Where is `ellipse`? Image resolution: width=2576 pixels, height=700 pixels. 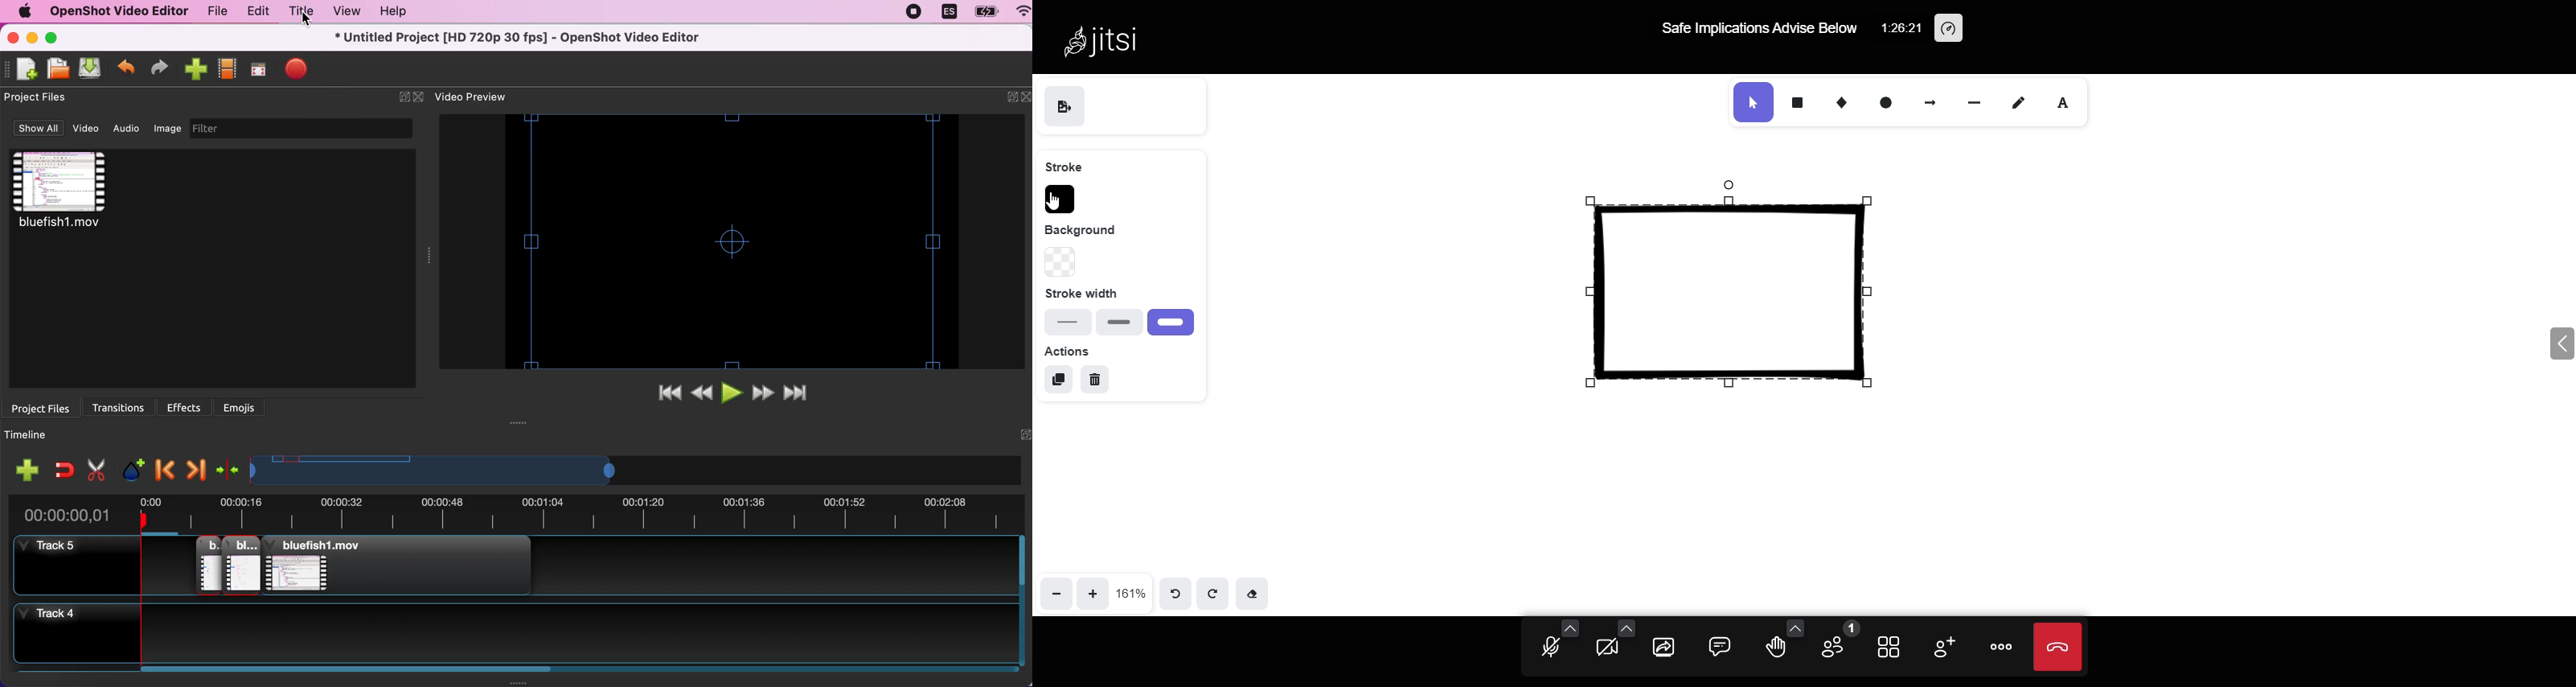 ellipse is located at coordinates (1882, 100).